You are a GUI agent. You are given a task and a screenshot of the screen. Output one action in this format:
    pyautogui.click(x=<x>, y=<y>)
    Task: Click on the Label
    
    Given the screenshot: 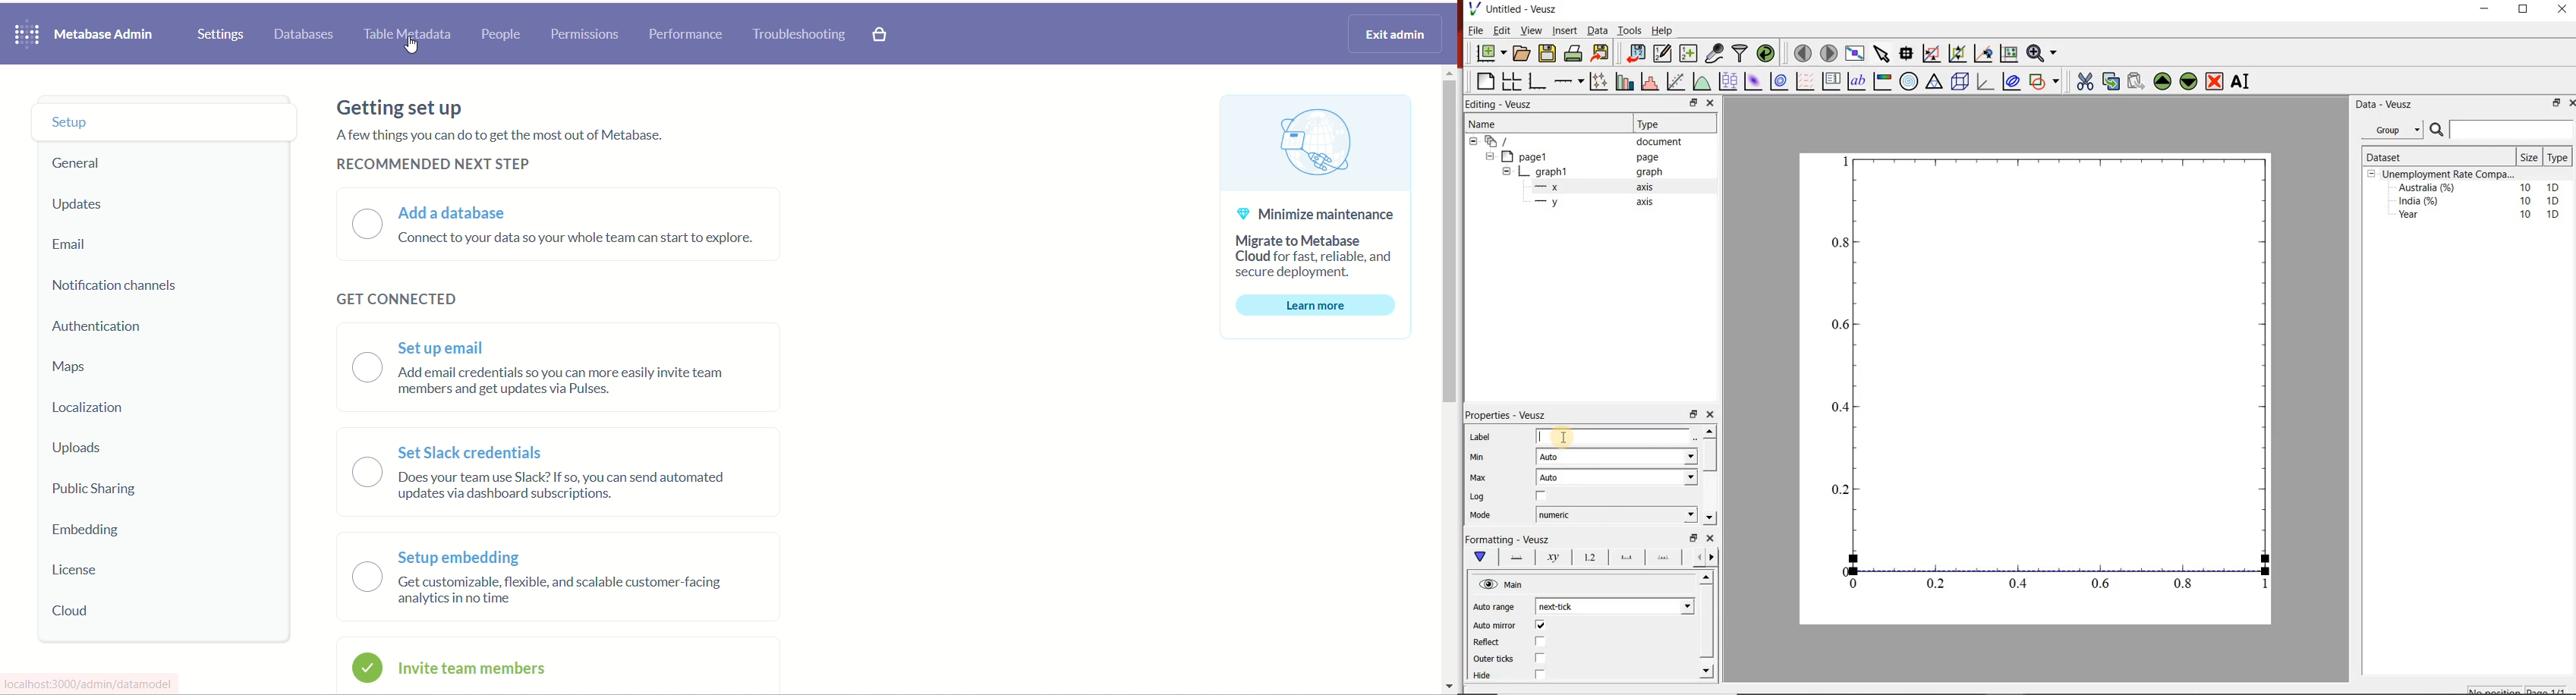 What is the action you would take?
    pyautogui.click(x=1481, y=438)
    